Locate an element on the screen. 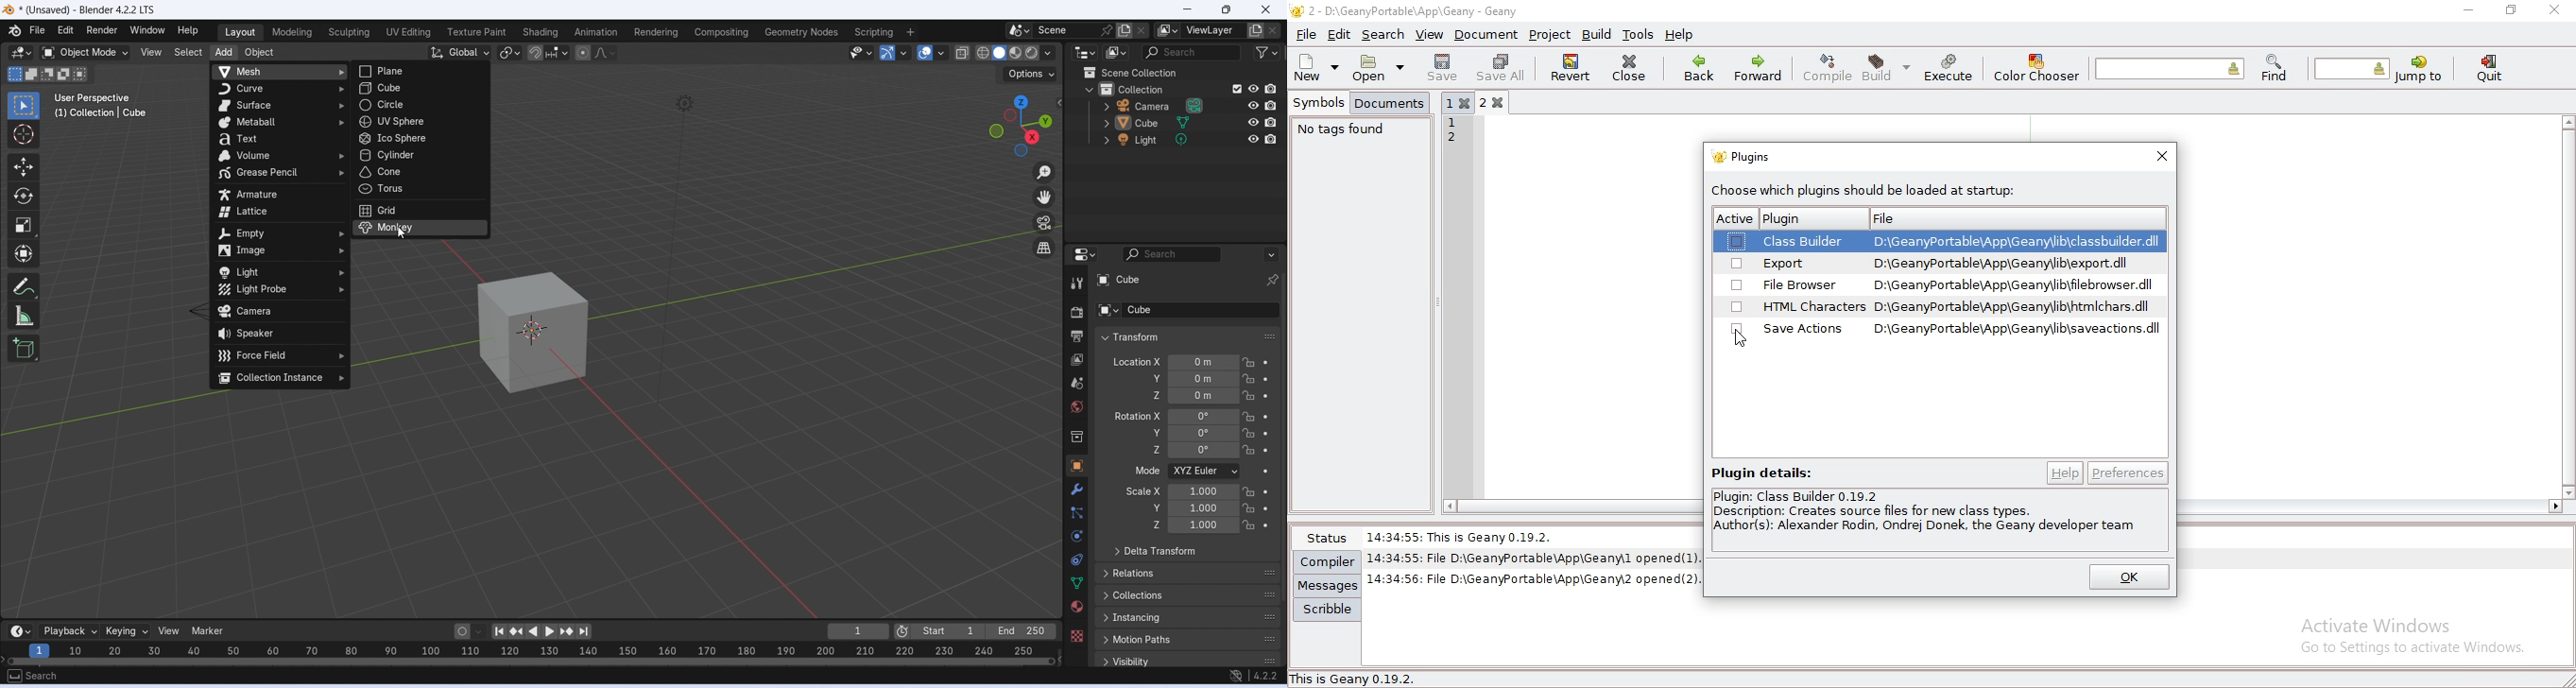  Toggle the camera view is located at coordinates (1044, 223).